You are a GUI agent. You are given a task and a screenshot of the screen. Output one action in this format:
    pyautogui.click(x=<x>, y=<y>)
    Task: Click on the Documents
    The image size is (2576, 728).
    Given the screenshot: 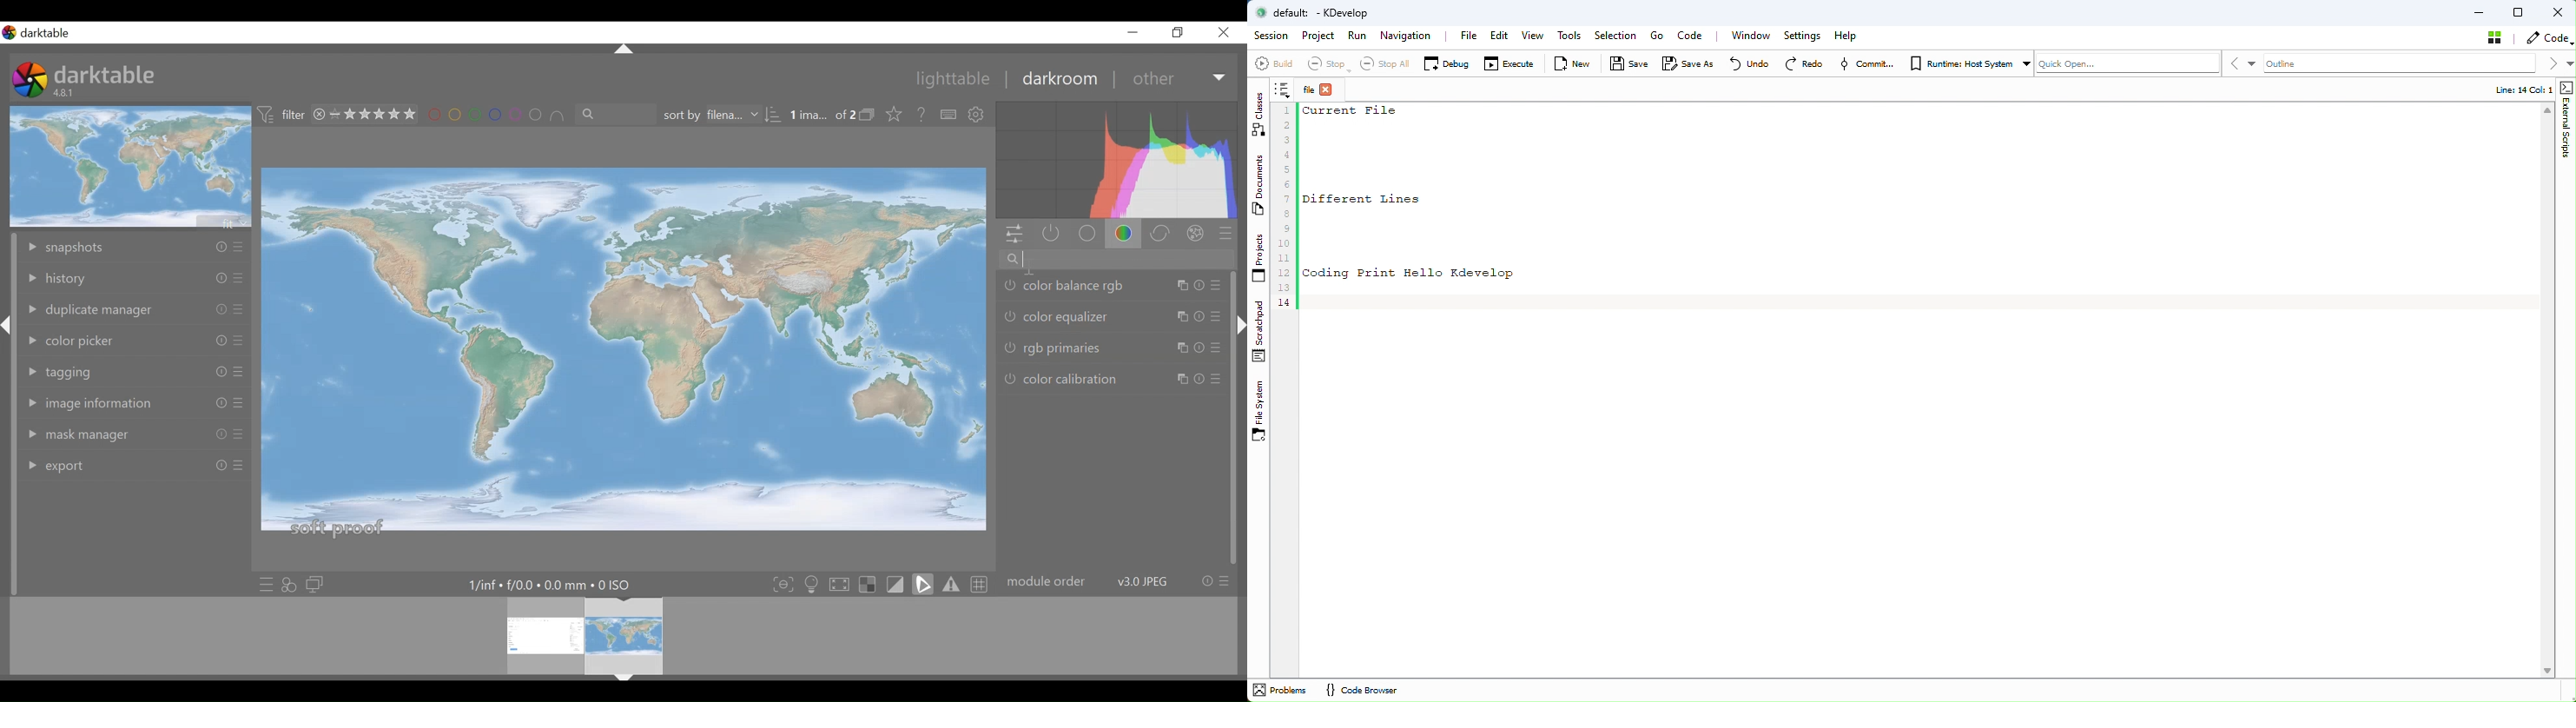 What is the action you would take?
    pyautogui.click(x=1263, y=188)
    